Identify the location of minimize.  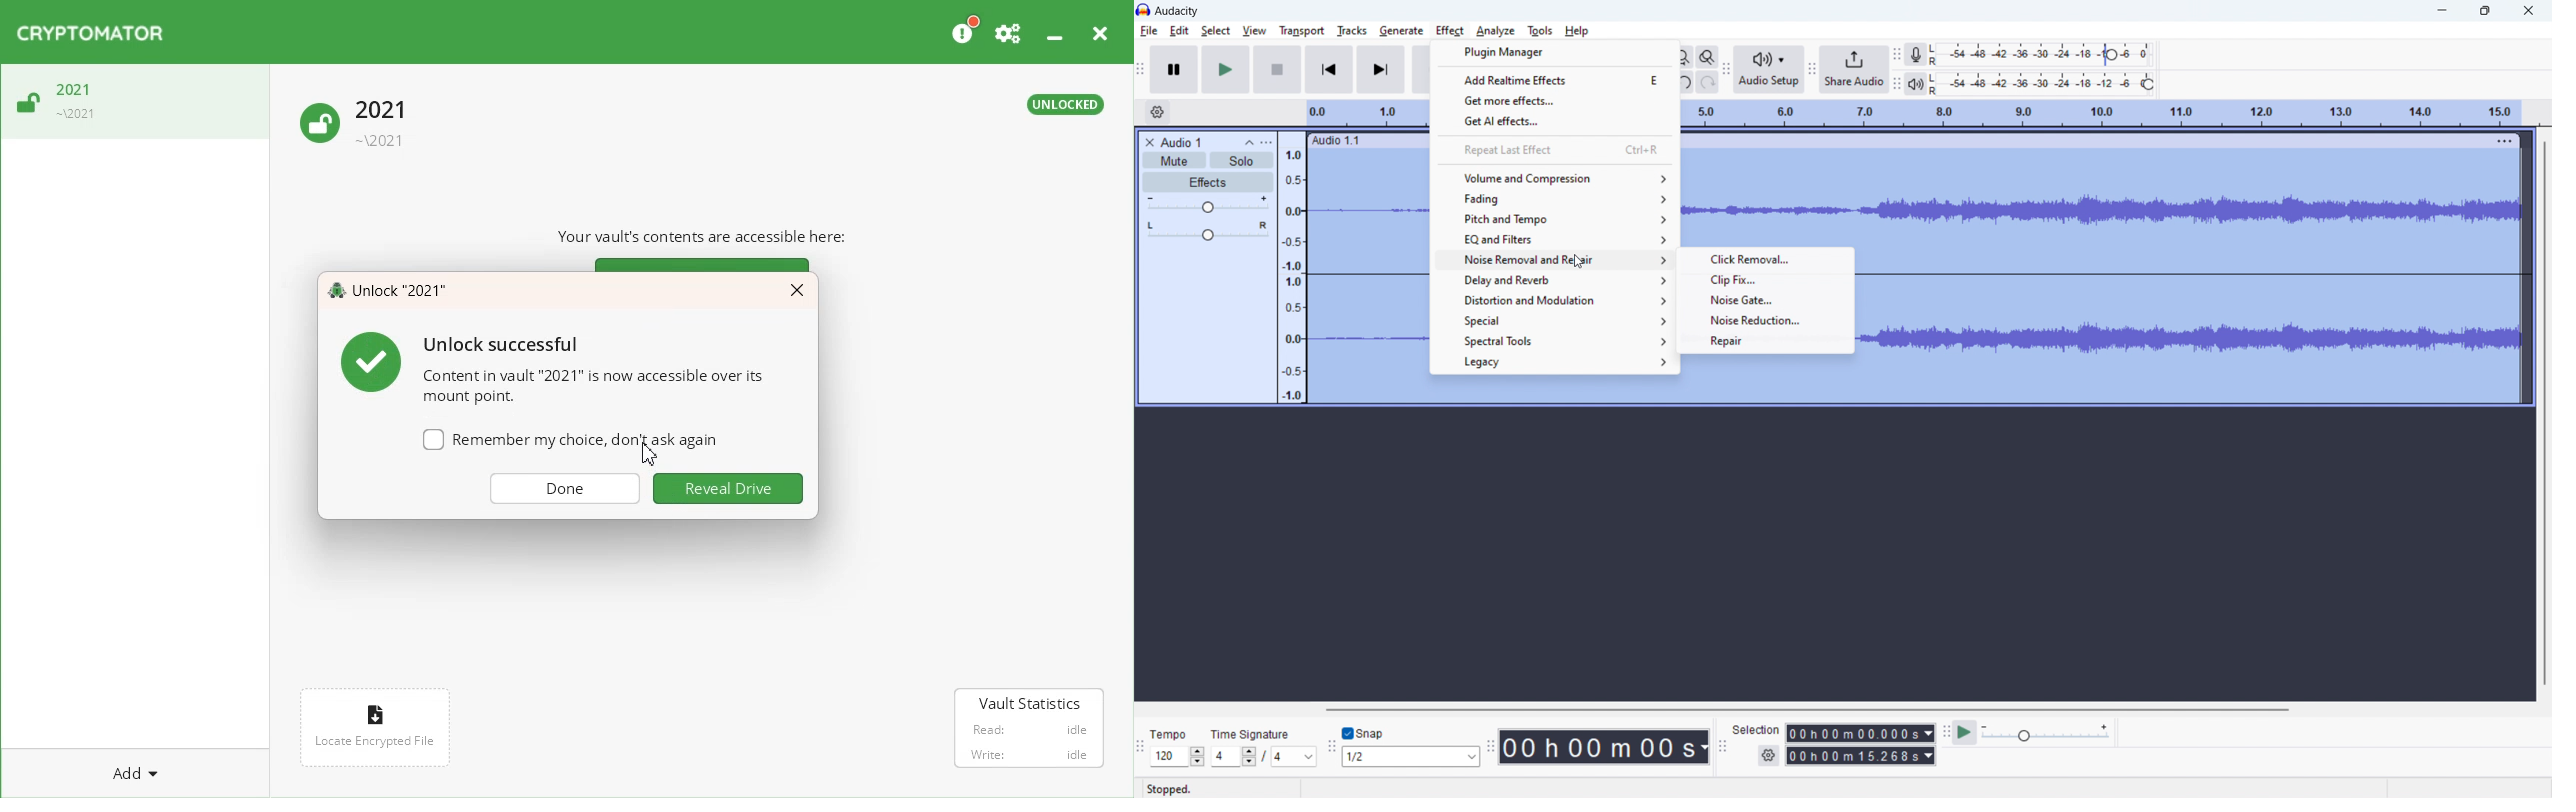
(2443, 13).